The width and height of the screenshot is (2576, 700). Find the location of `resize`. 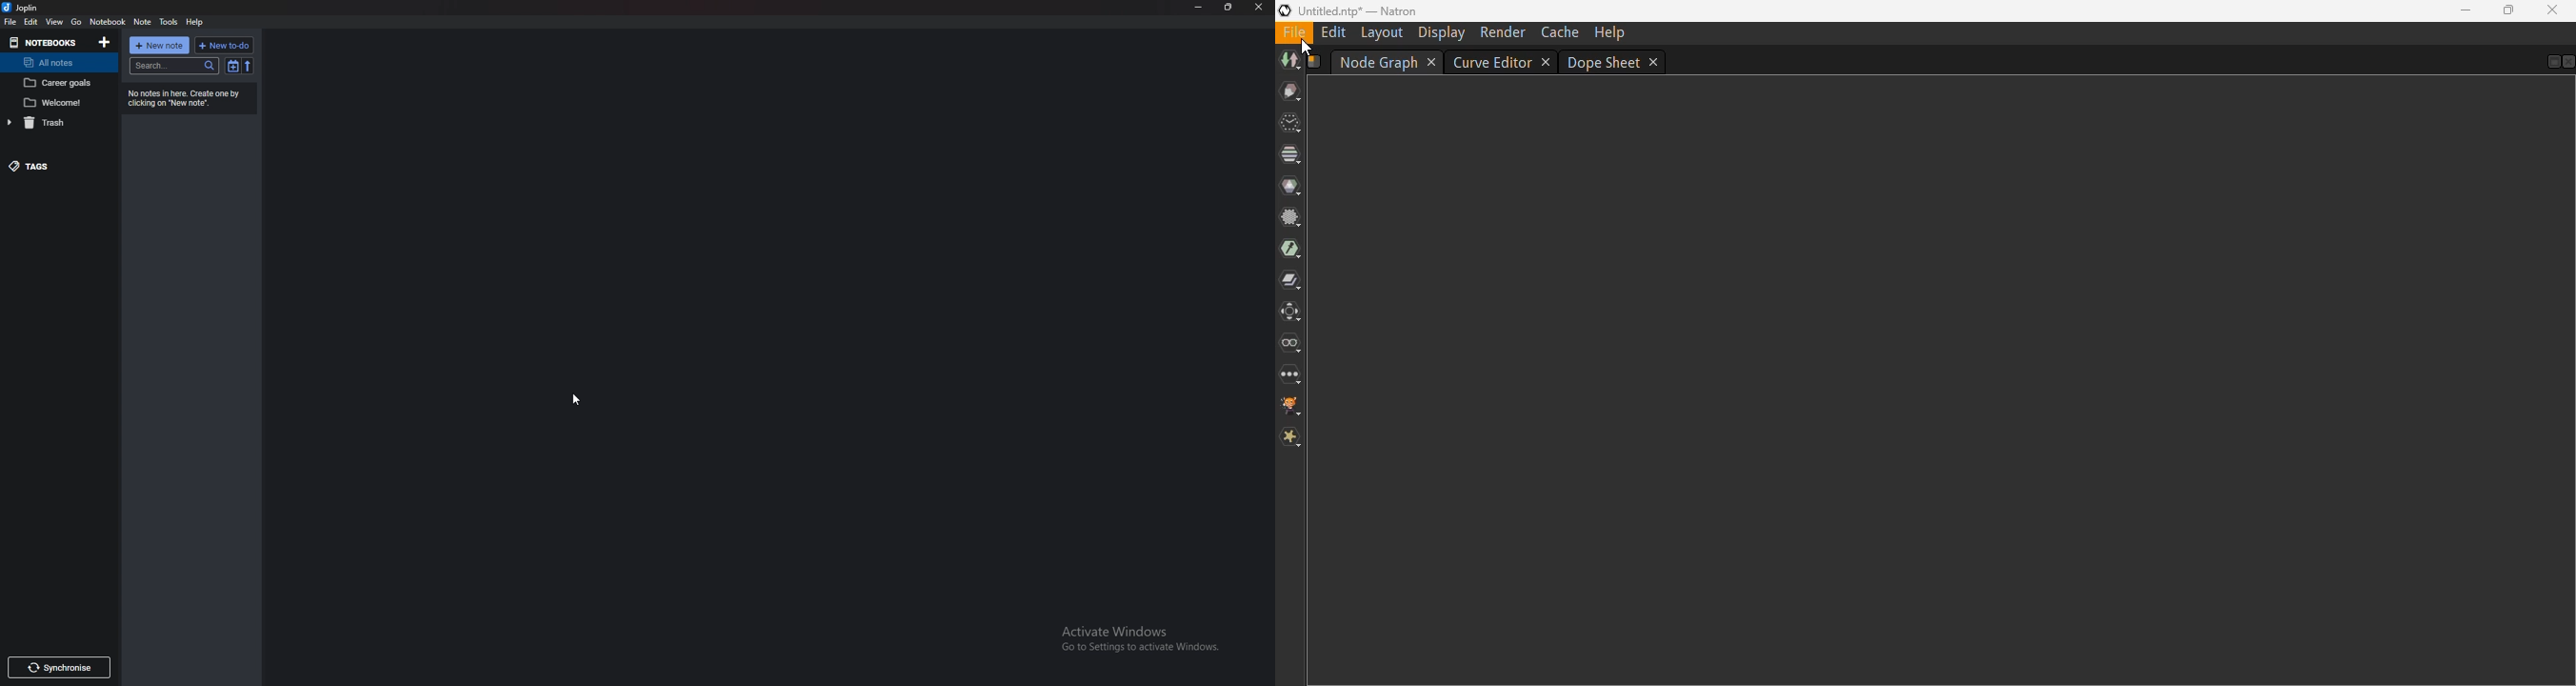

resize is located at coordinates (1226, 7).